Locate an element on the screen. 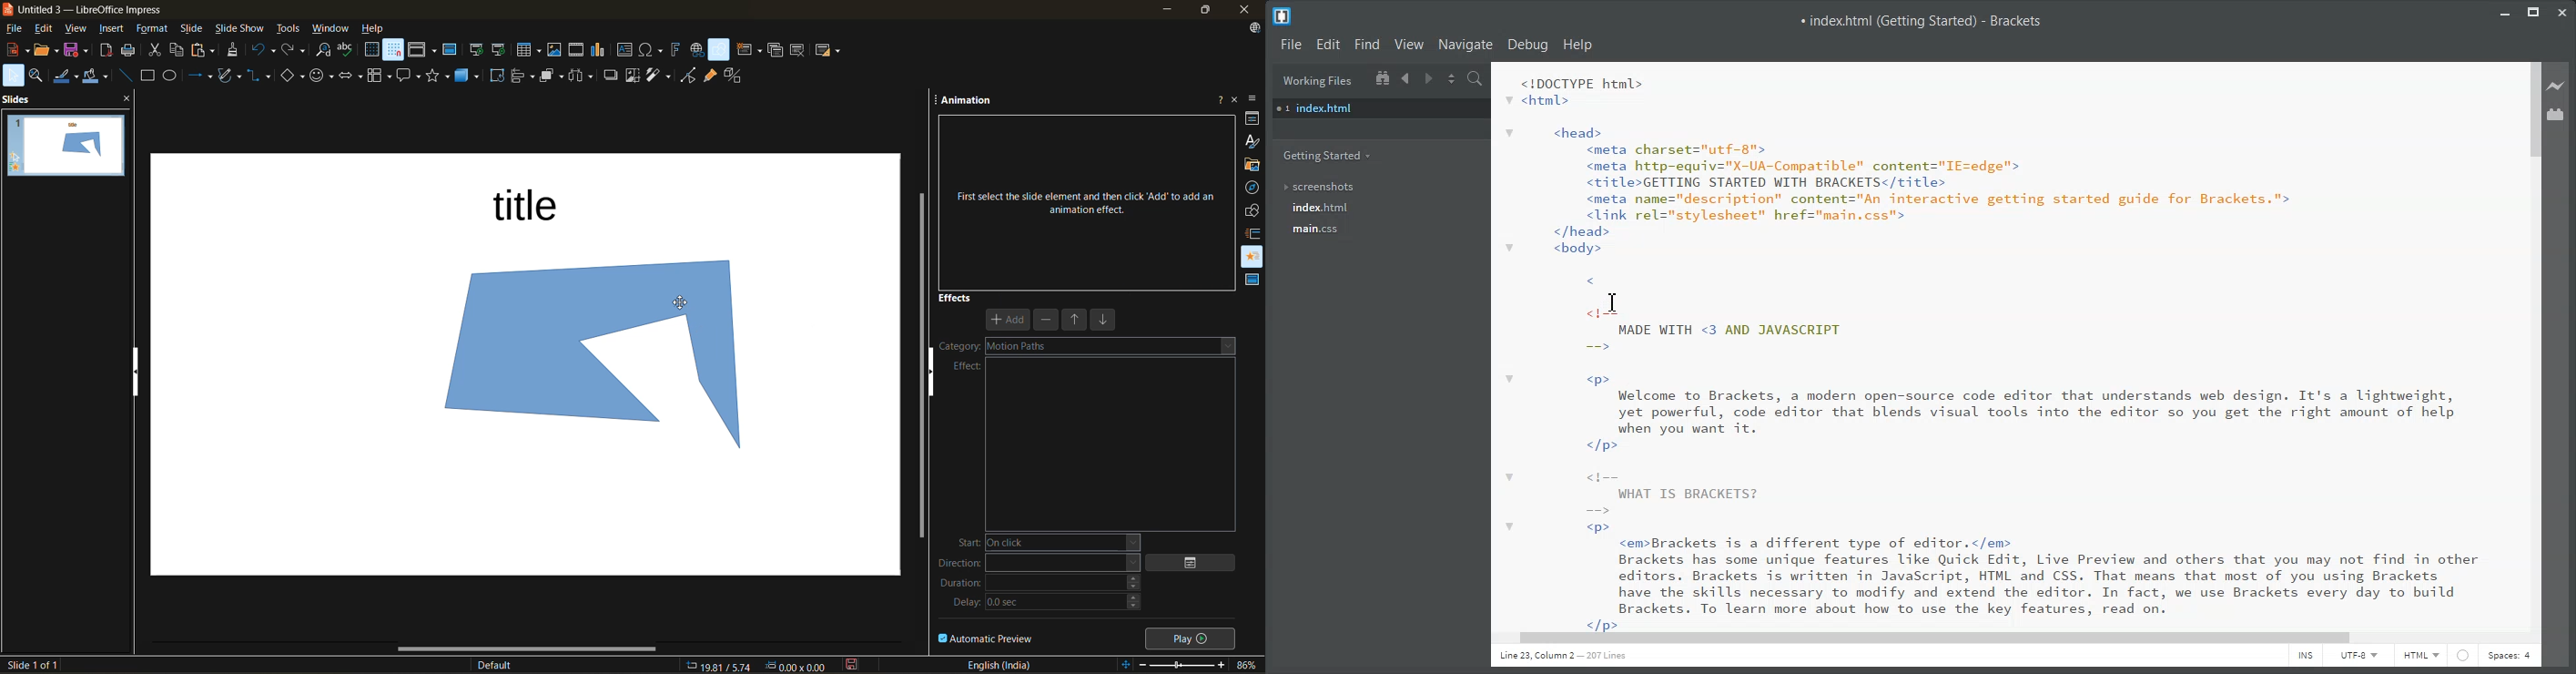 This screenshot has width=2576, height=700. close pane is located at coordinates (131, 100).